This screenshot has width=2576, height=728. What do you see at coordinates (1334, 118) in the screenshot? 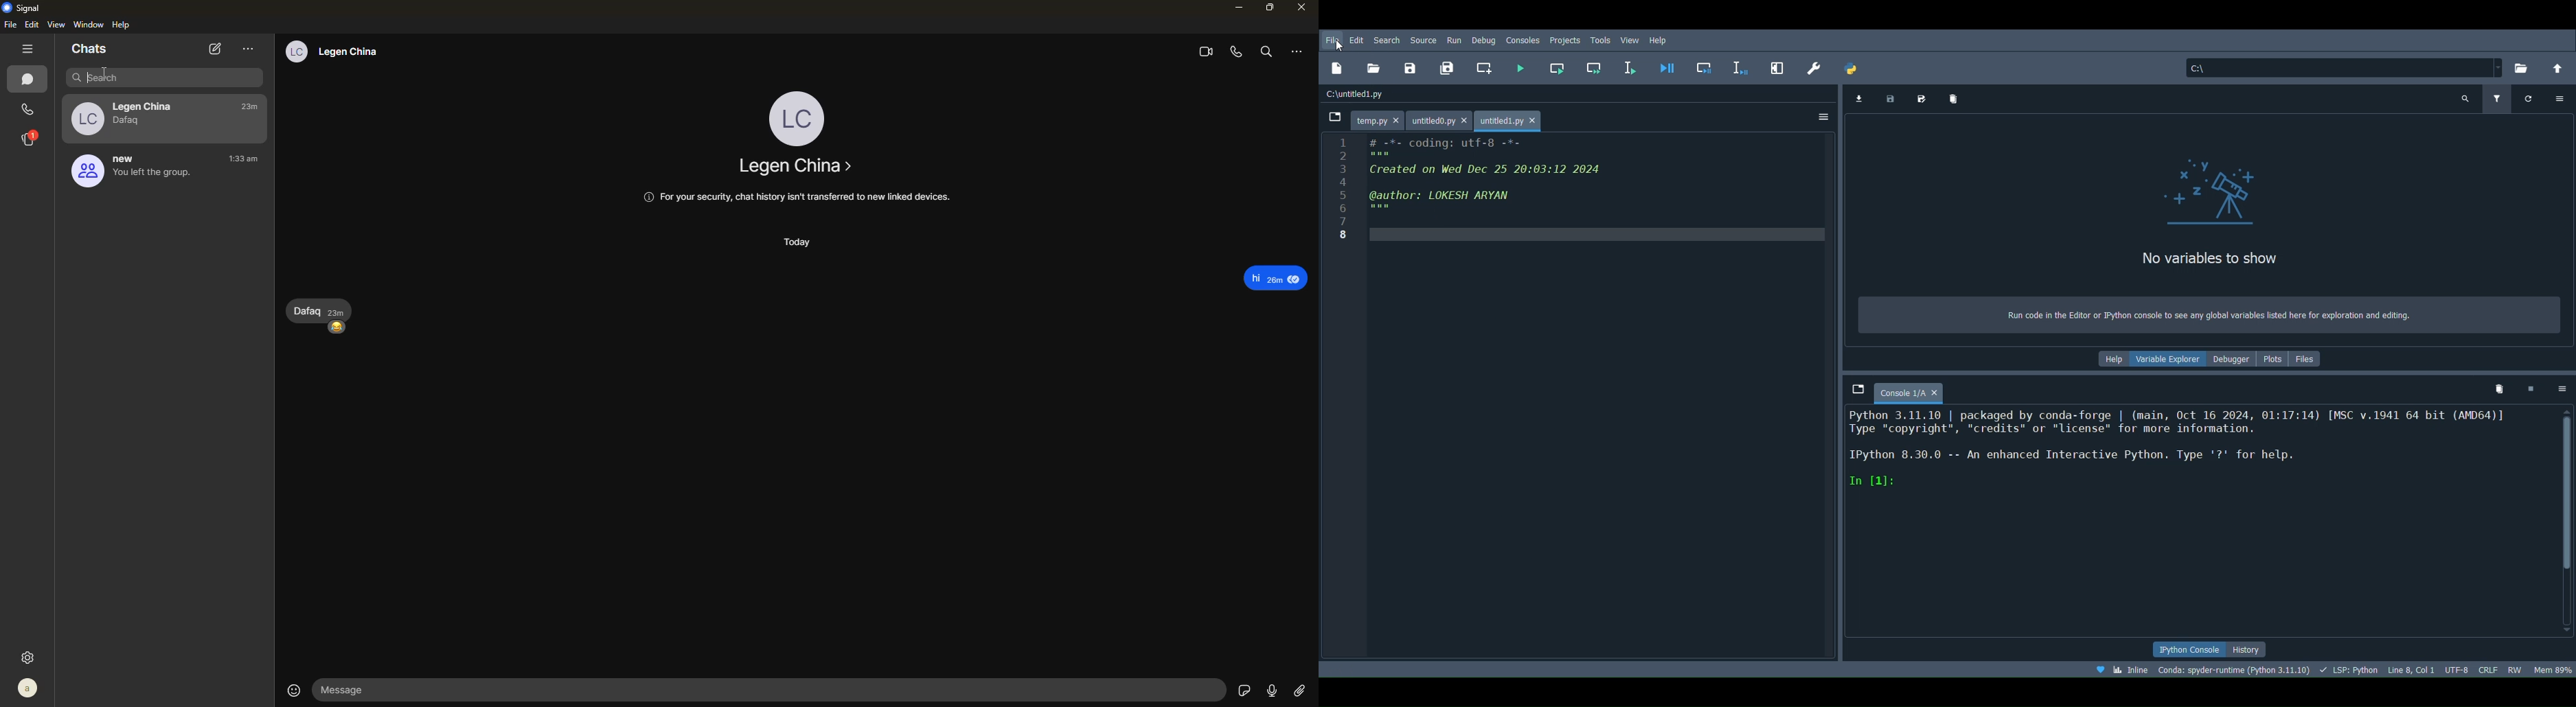
I see `Browse tabs` at bounding box center [1334, 118].